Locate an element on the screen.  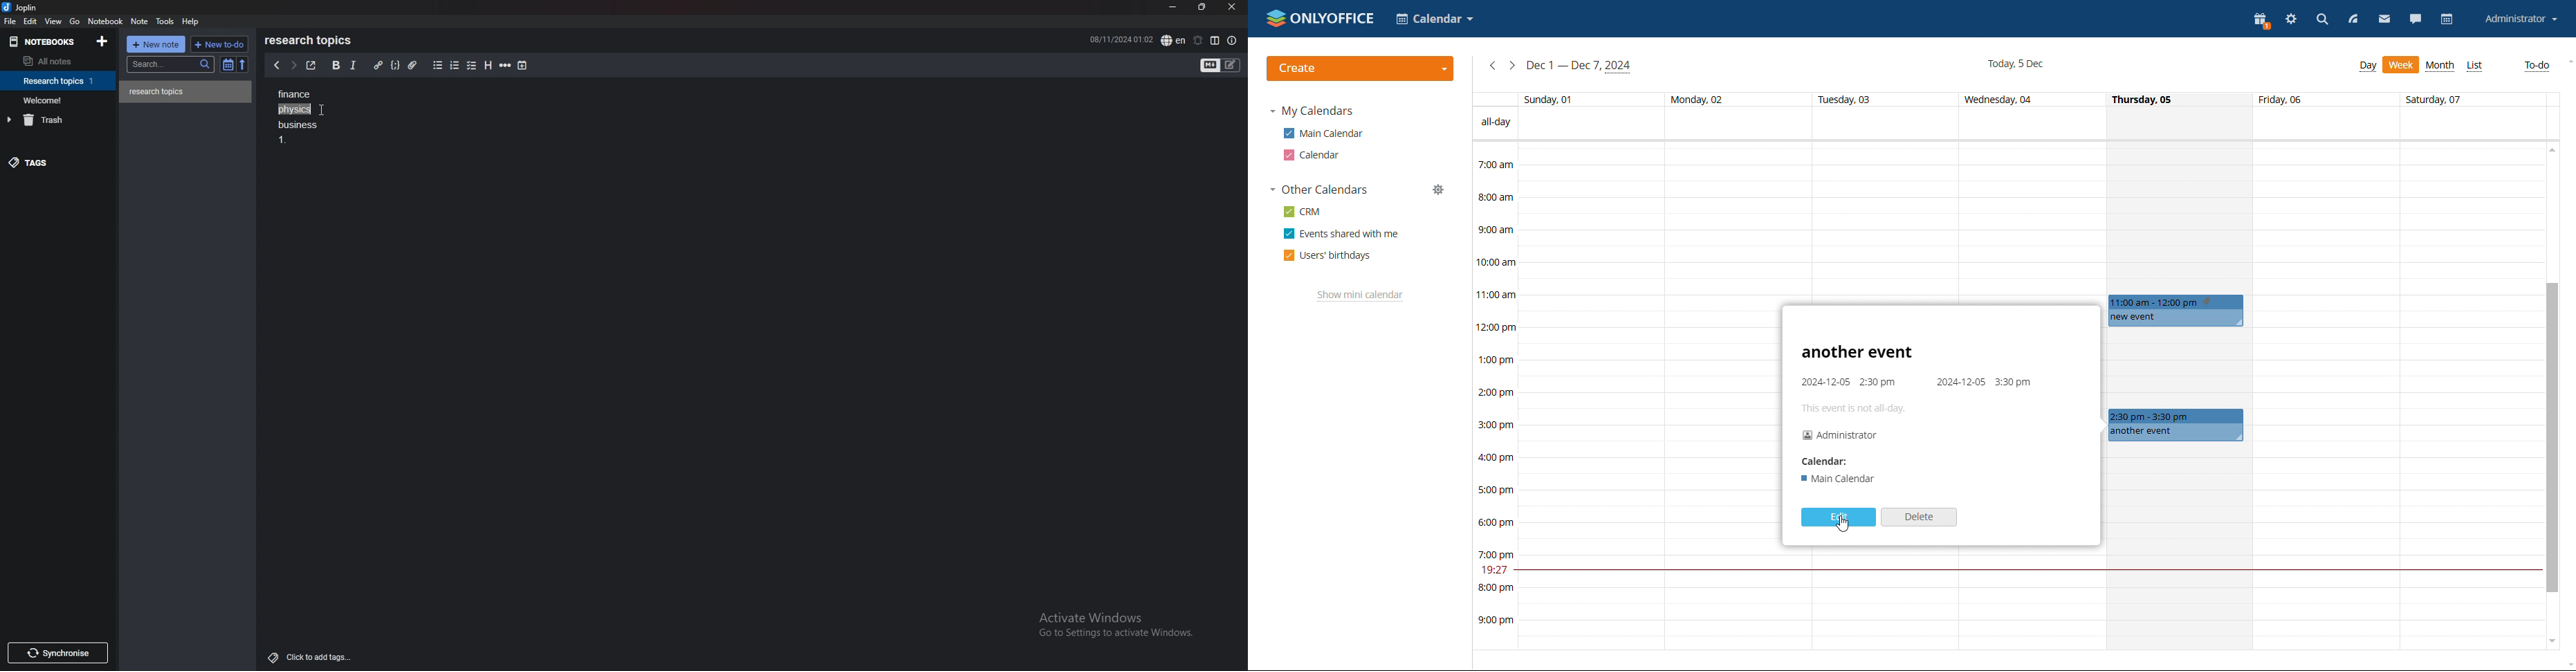
reverse sort order is located at coordinates (242, 64).